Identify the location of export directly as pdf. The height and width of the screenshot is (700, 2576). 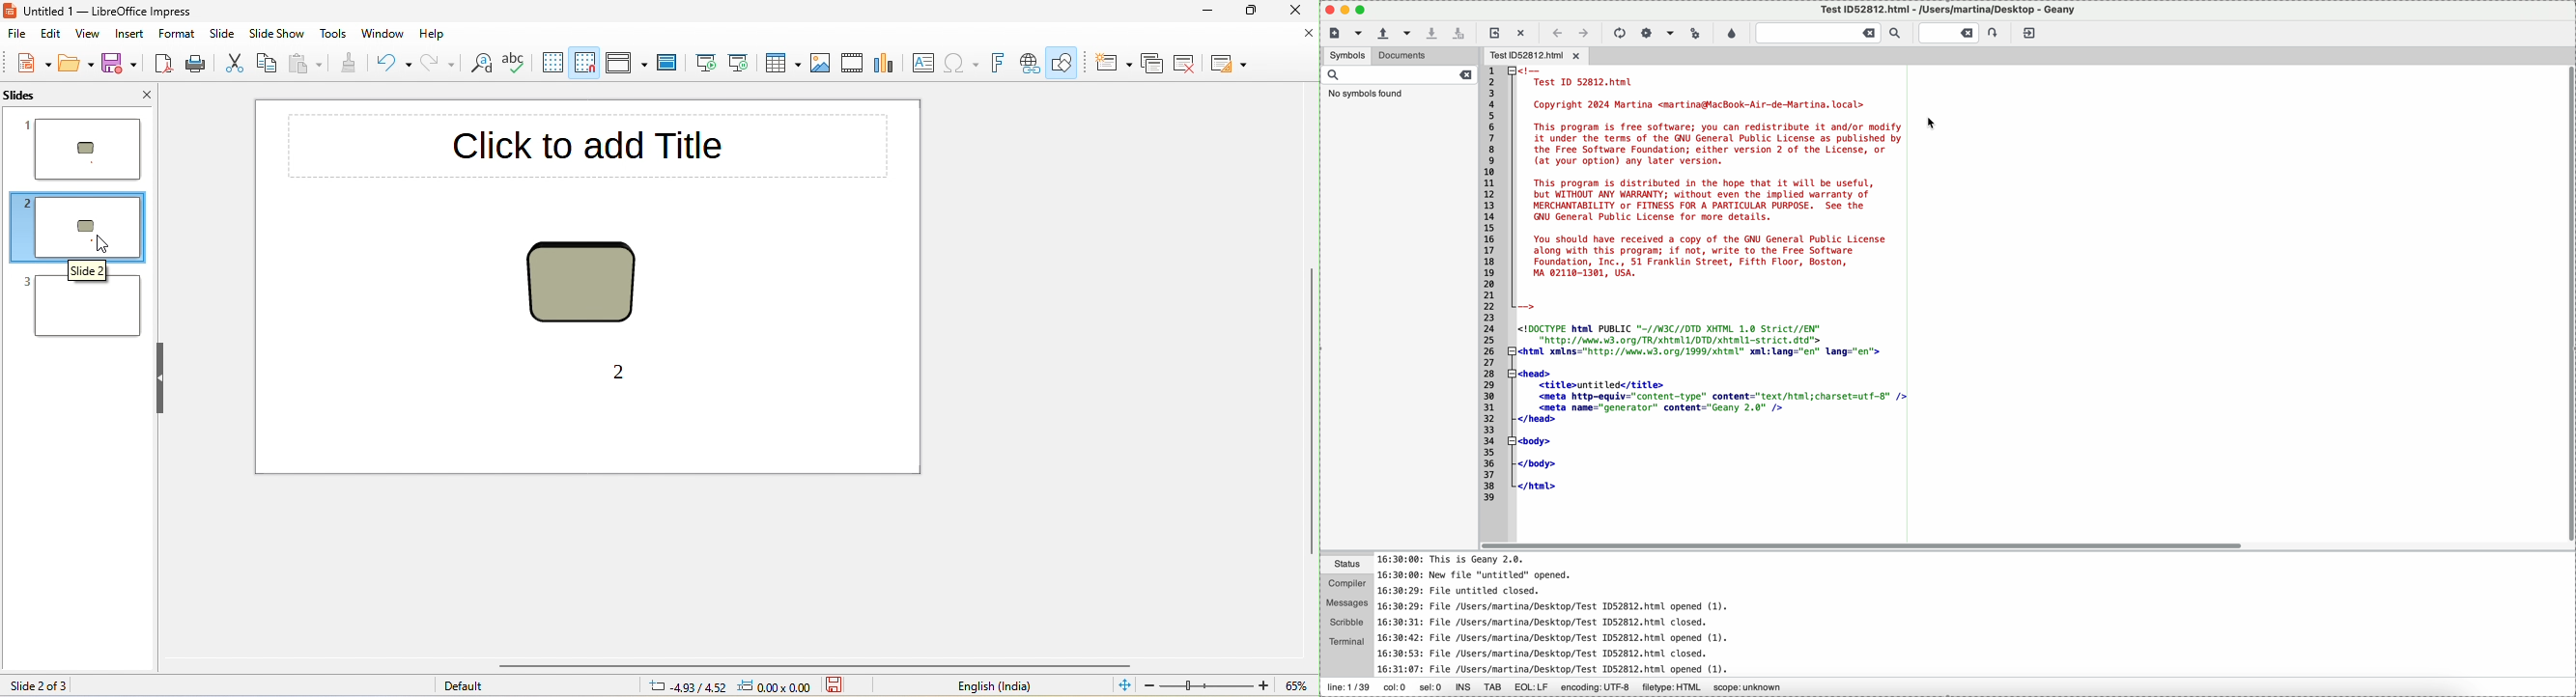
(160, 65).